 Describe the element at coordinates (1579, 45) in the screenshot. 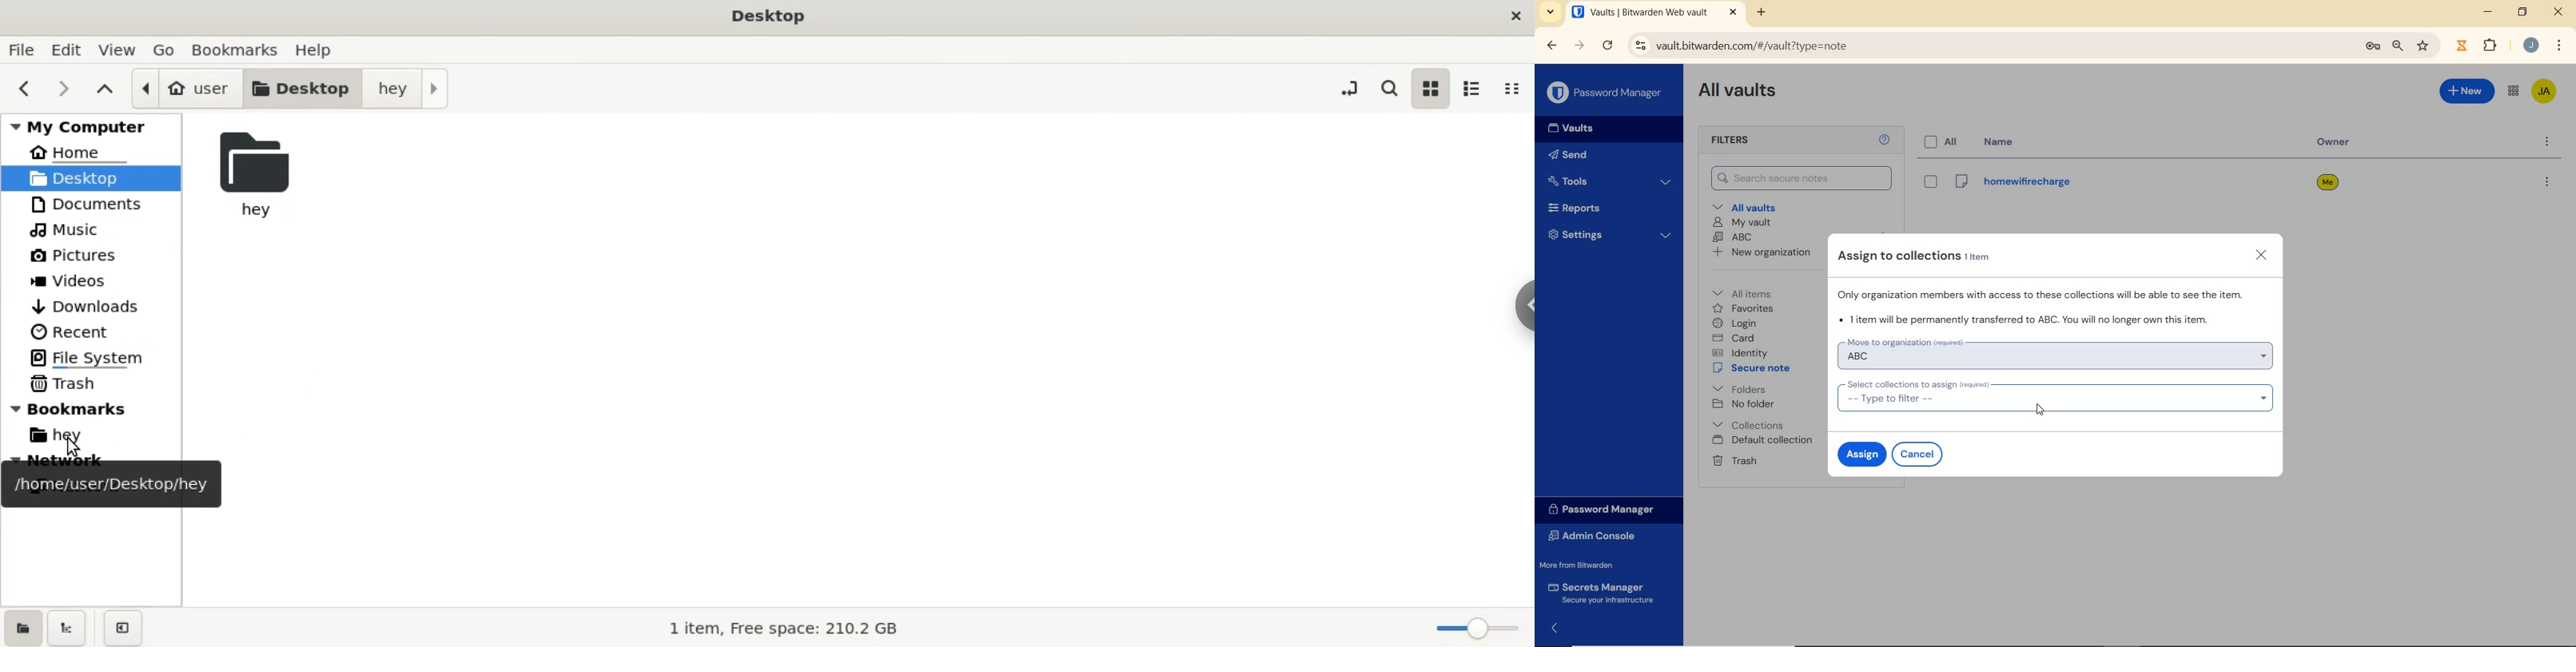

I see `forward` at that location.